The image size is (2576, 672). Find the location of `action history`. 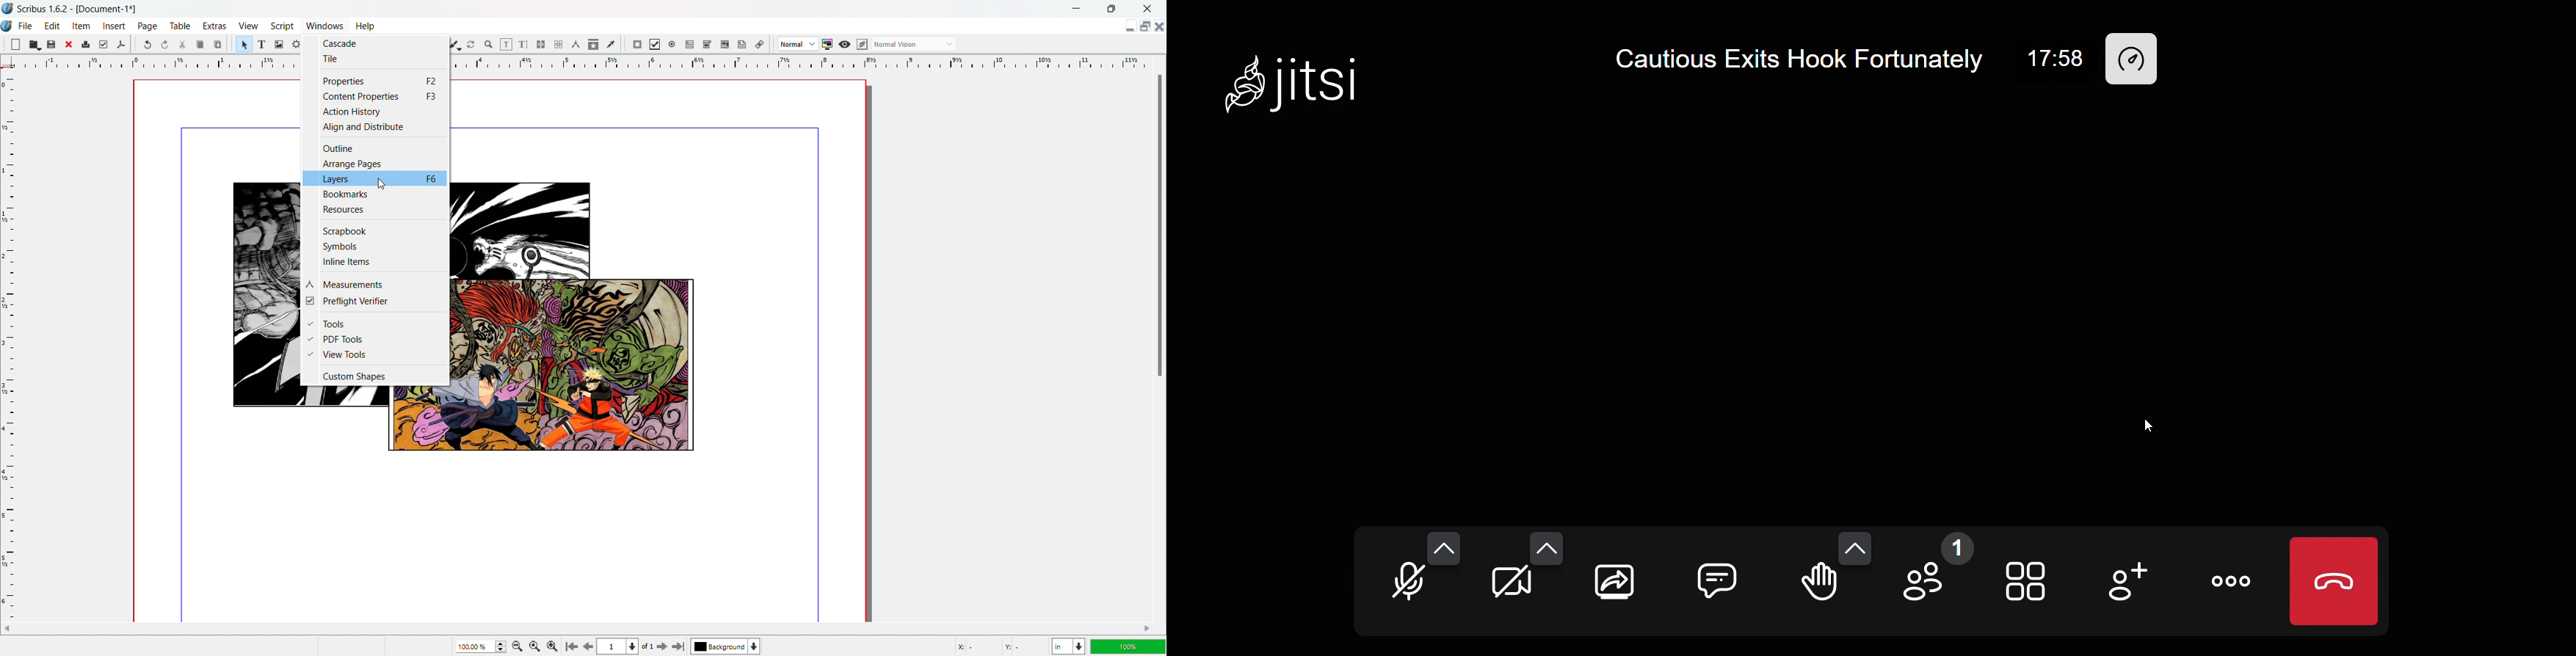

action history is located at coordinates (376, 111).